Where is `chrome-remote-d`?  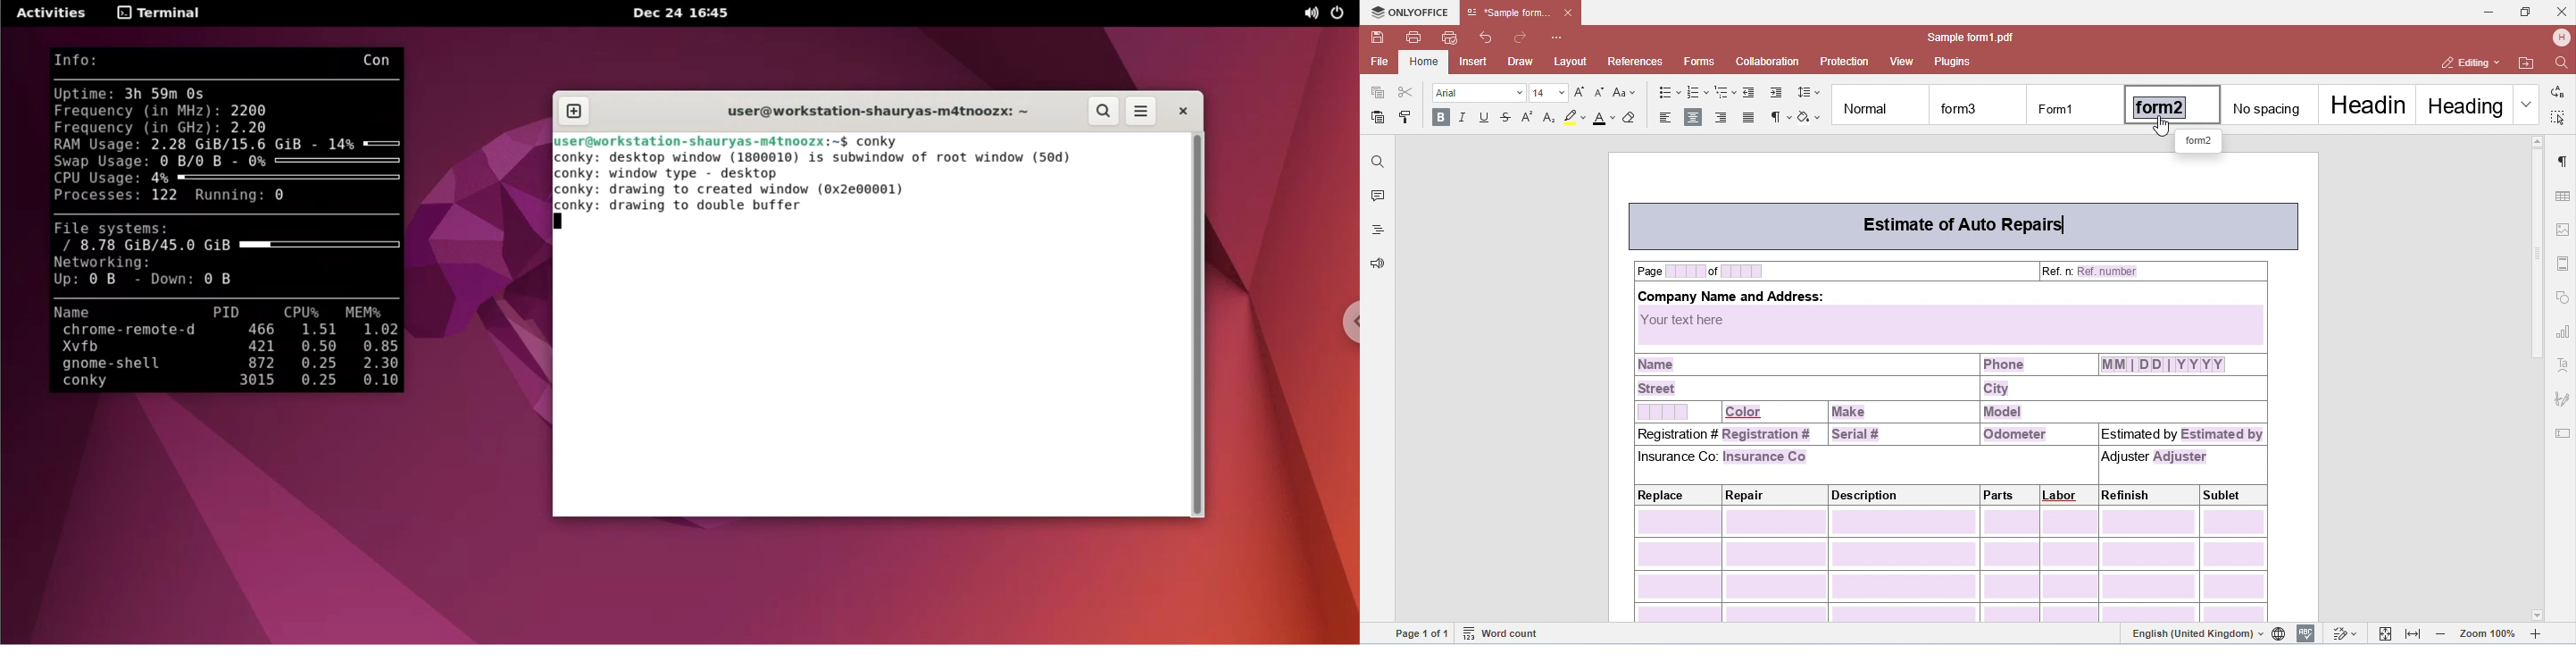 chrome-remote-d is located at coordinates (135, 330).